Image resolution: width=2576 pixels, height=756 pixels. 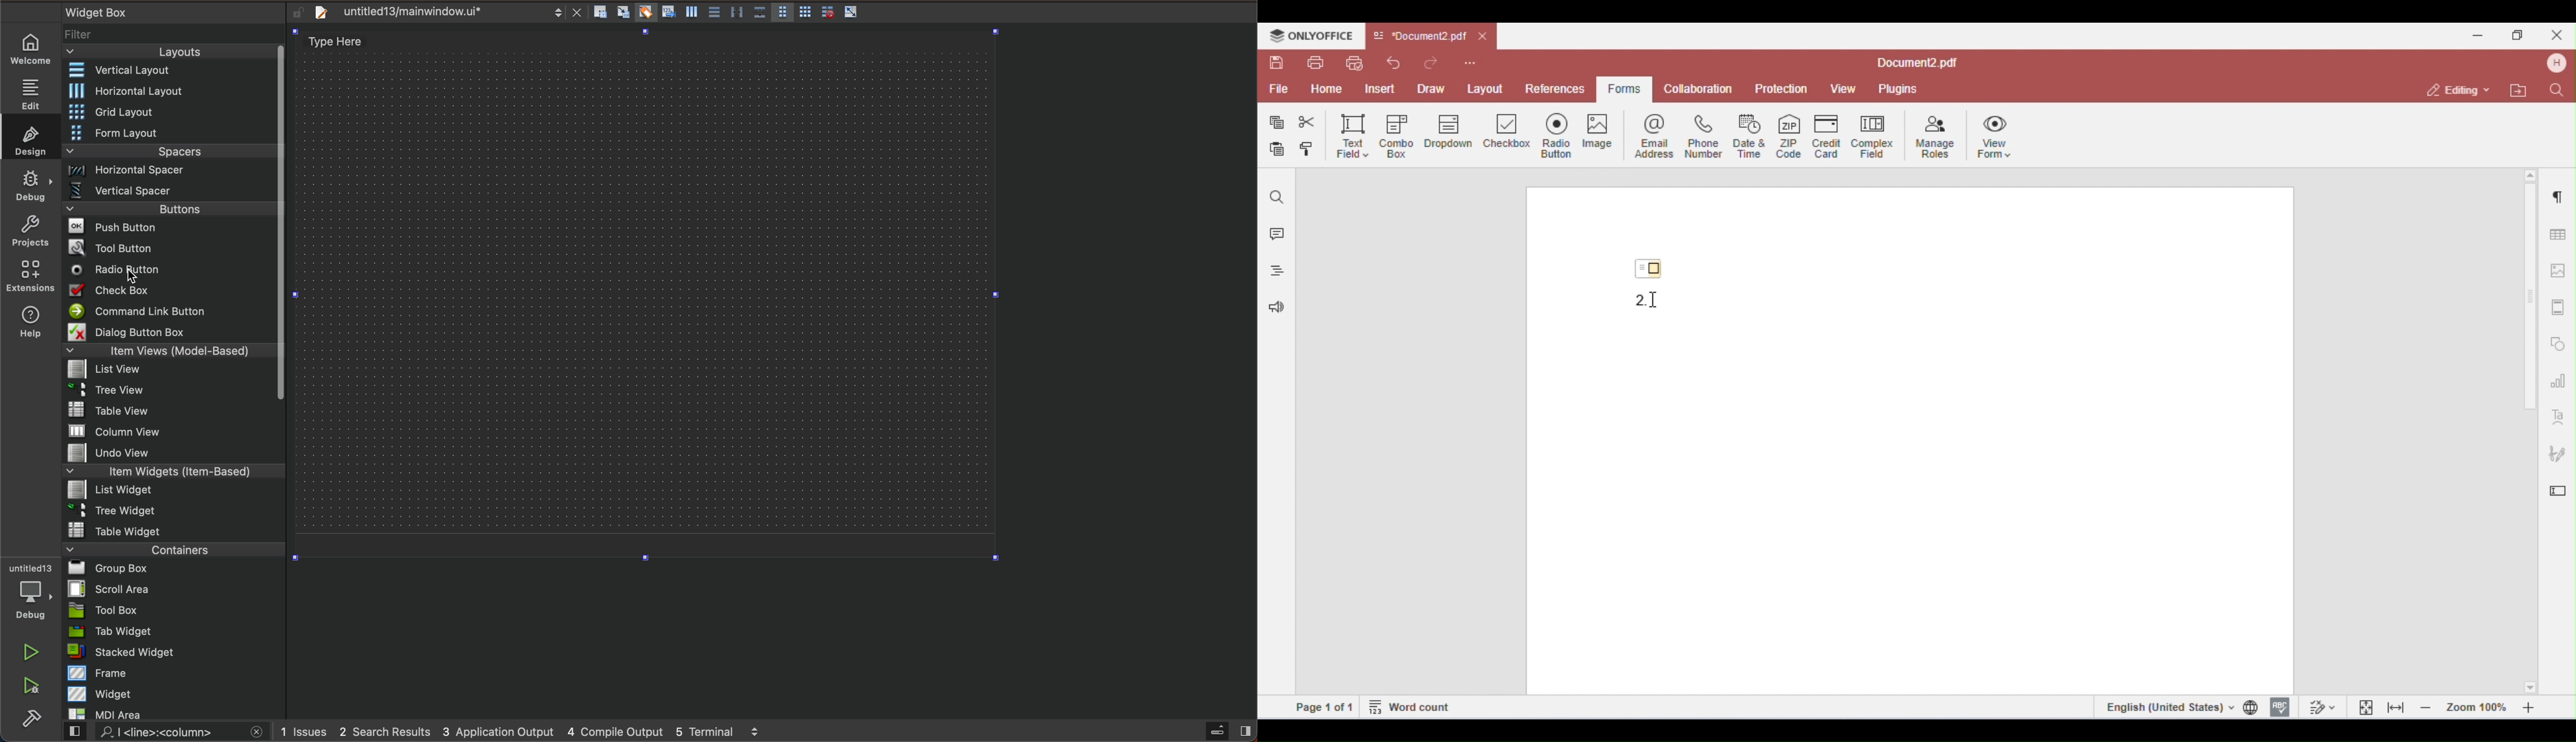 I want to click on , so click(x=690, y=14).